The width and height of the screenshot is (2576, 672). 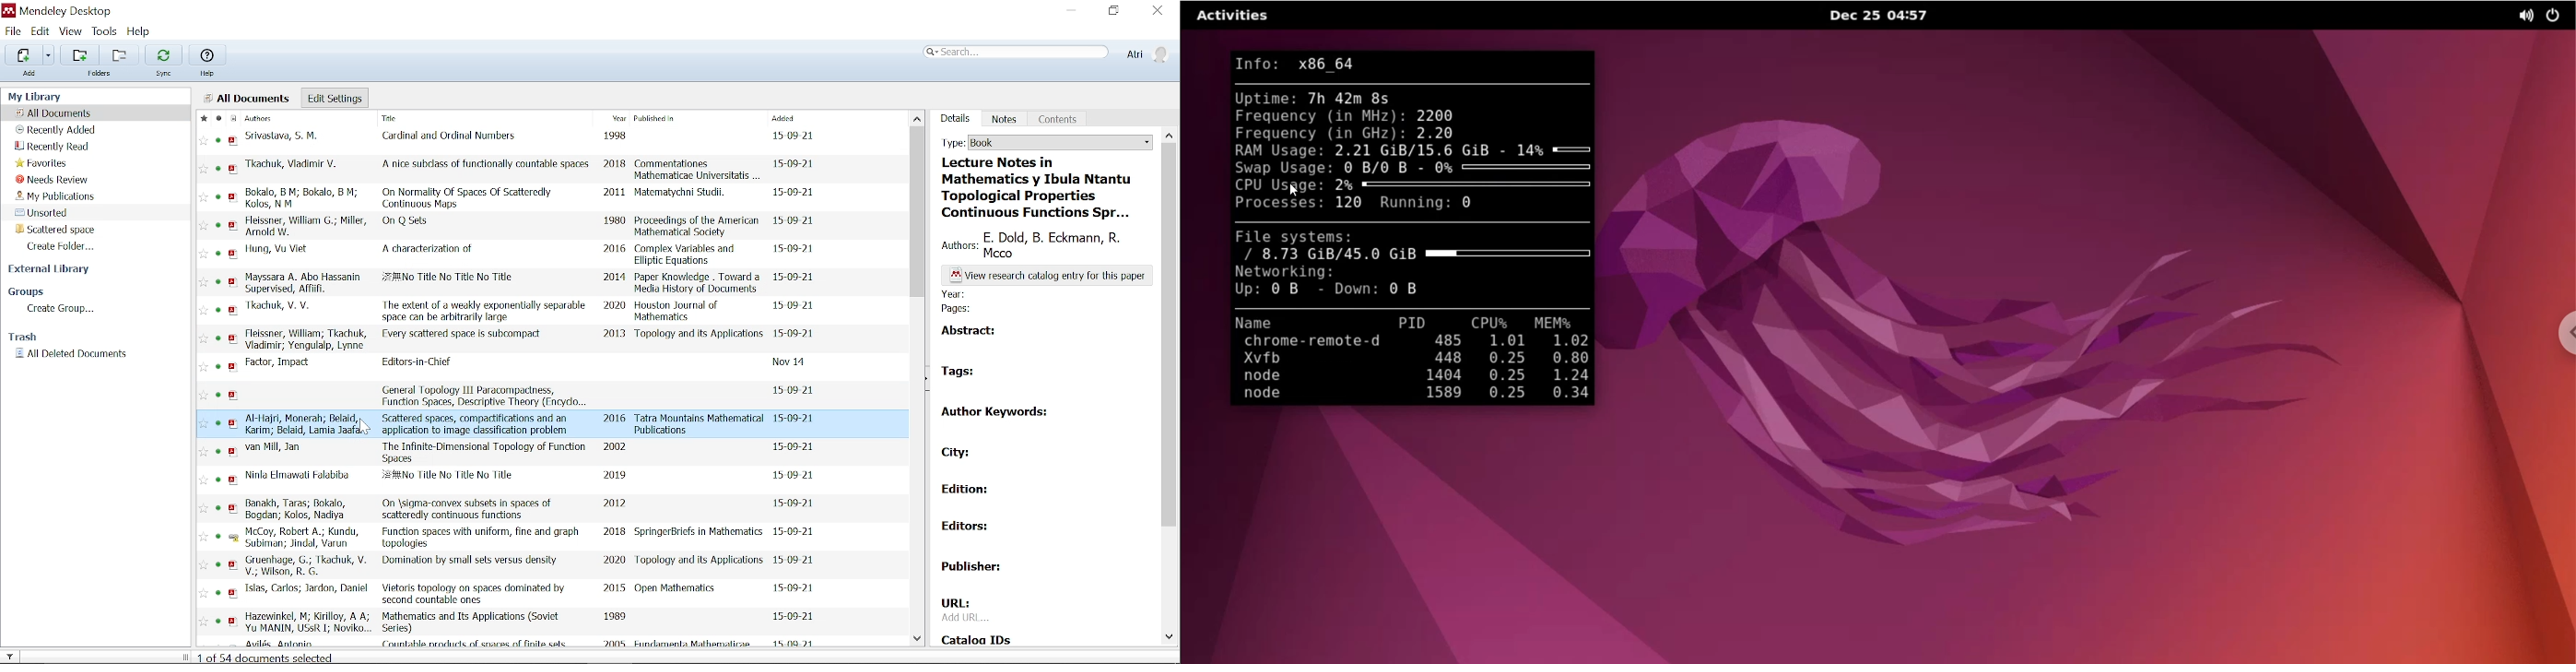 What do you see at coordinates (964, 369) in the screenshot?
I see `tags` at bounding box center [964, 369].